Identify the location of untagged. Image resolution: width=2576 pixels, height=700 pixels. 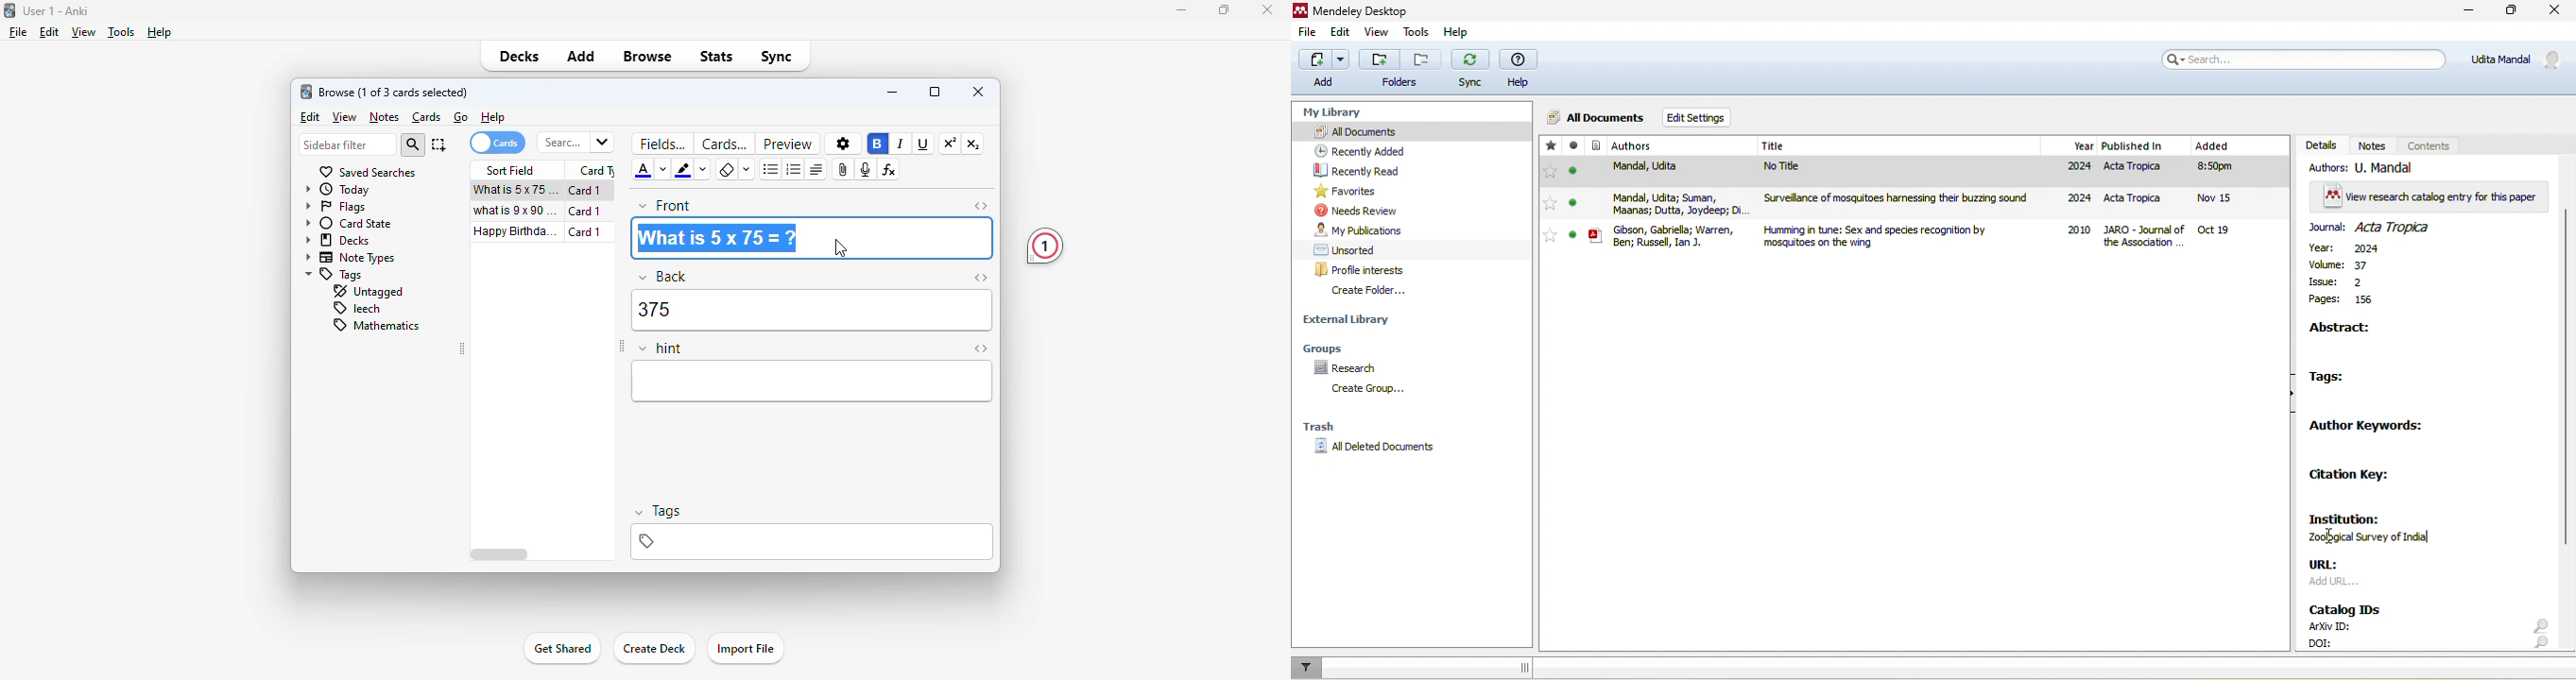
(369, 292).